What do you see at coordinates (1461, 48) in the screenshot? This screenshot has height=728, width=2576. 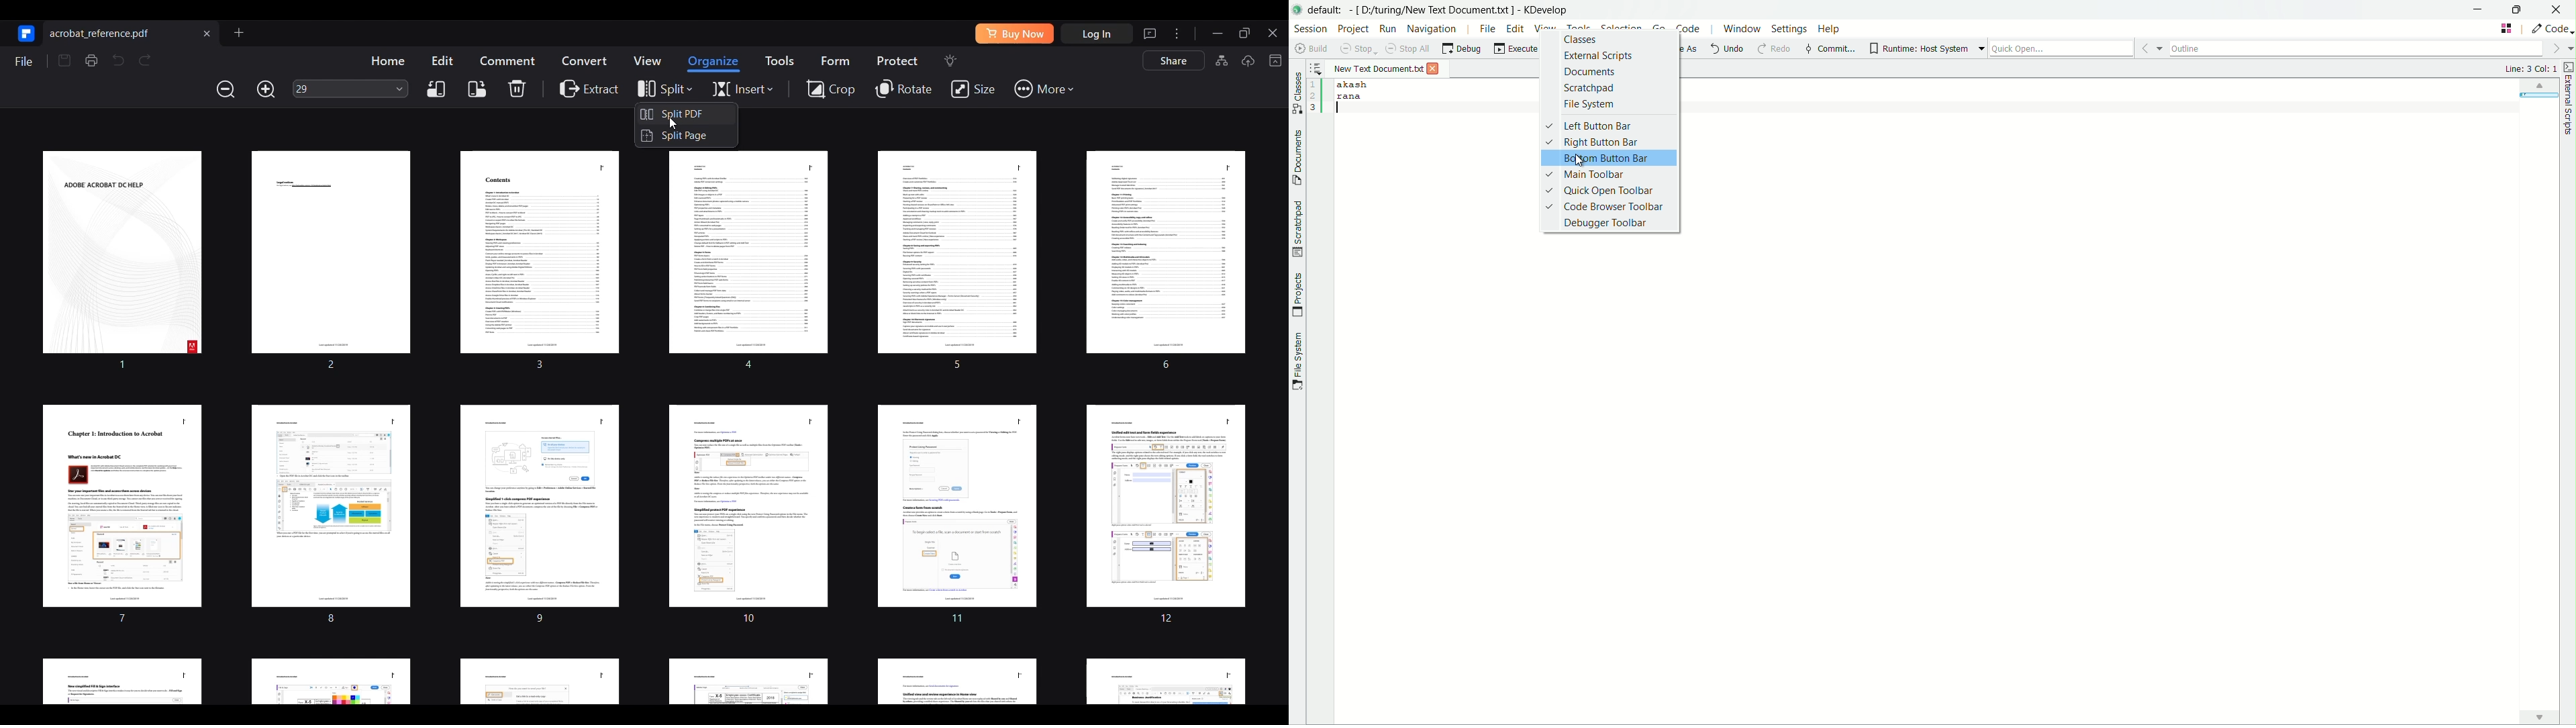 I see `debug` at bounding box center [1461, 48].